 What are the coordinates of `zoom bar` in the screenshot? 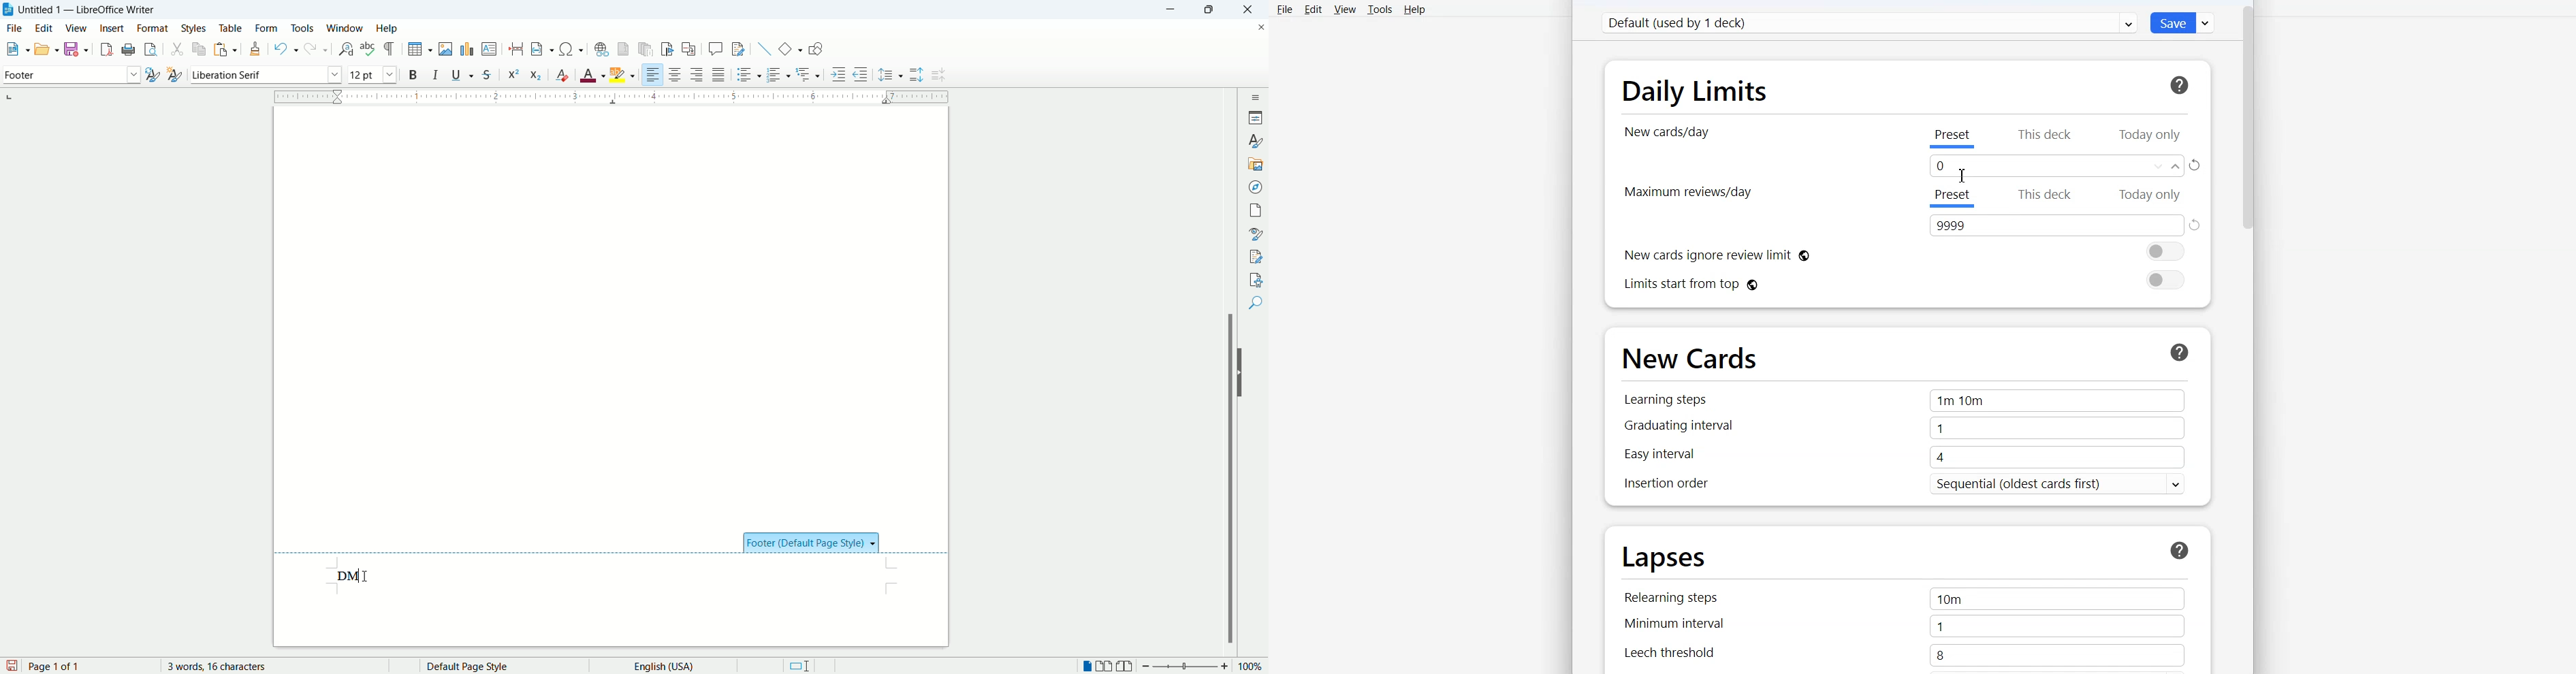 It's located at (1185, 667).